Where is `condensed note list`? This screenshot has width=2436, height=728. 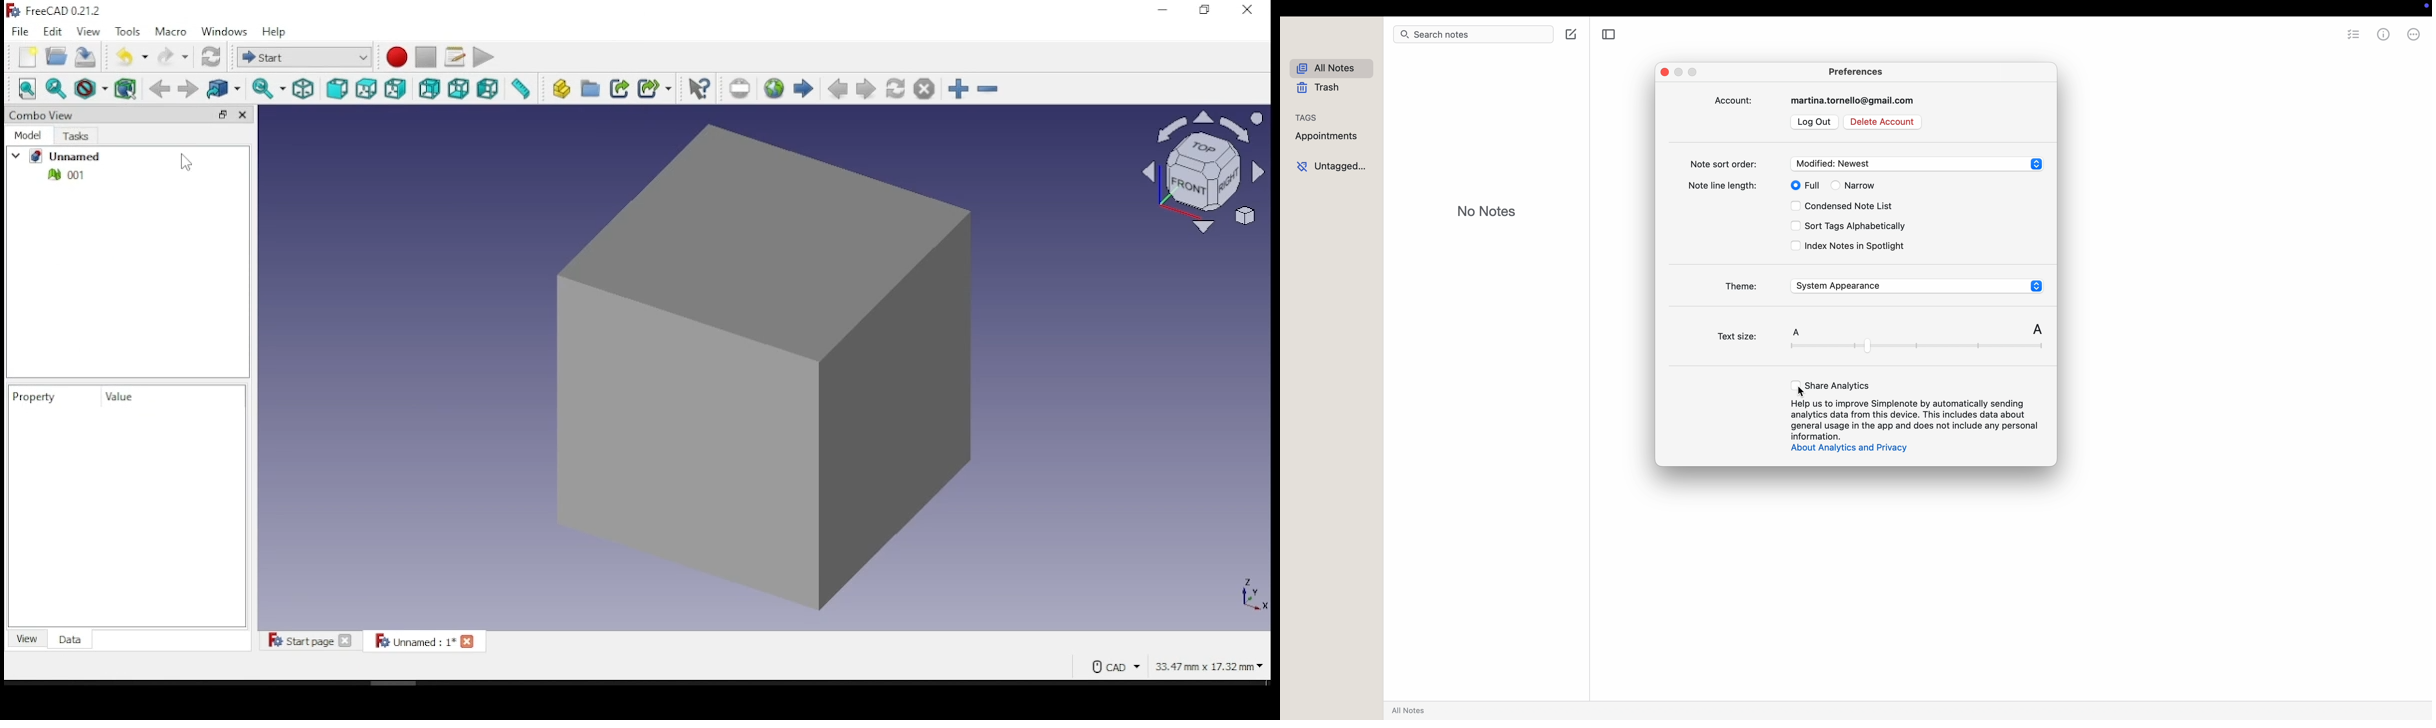 condensed note list is located at coordinates (1845, 206).